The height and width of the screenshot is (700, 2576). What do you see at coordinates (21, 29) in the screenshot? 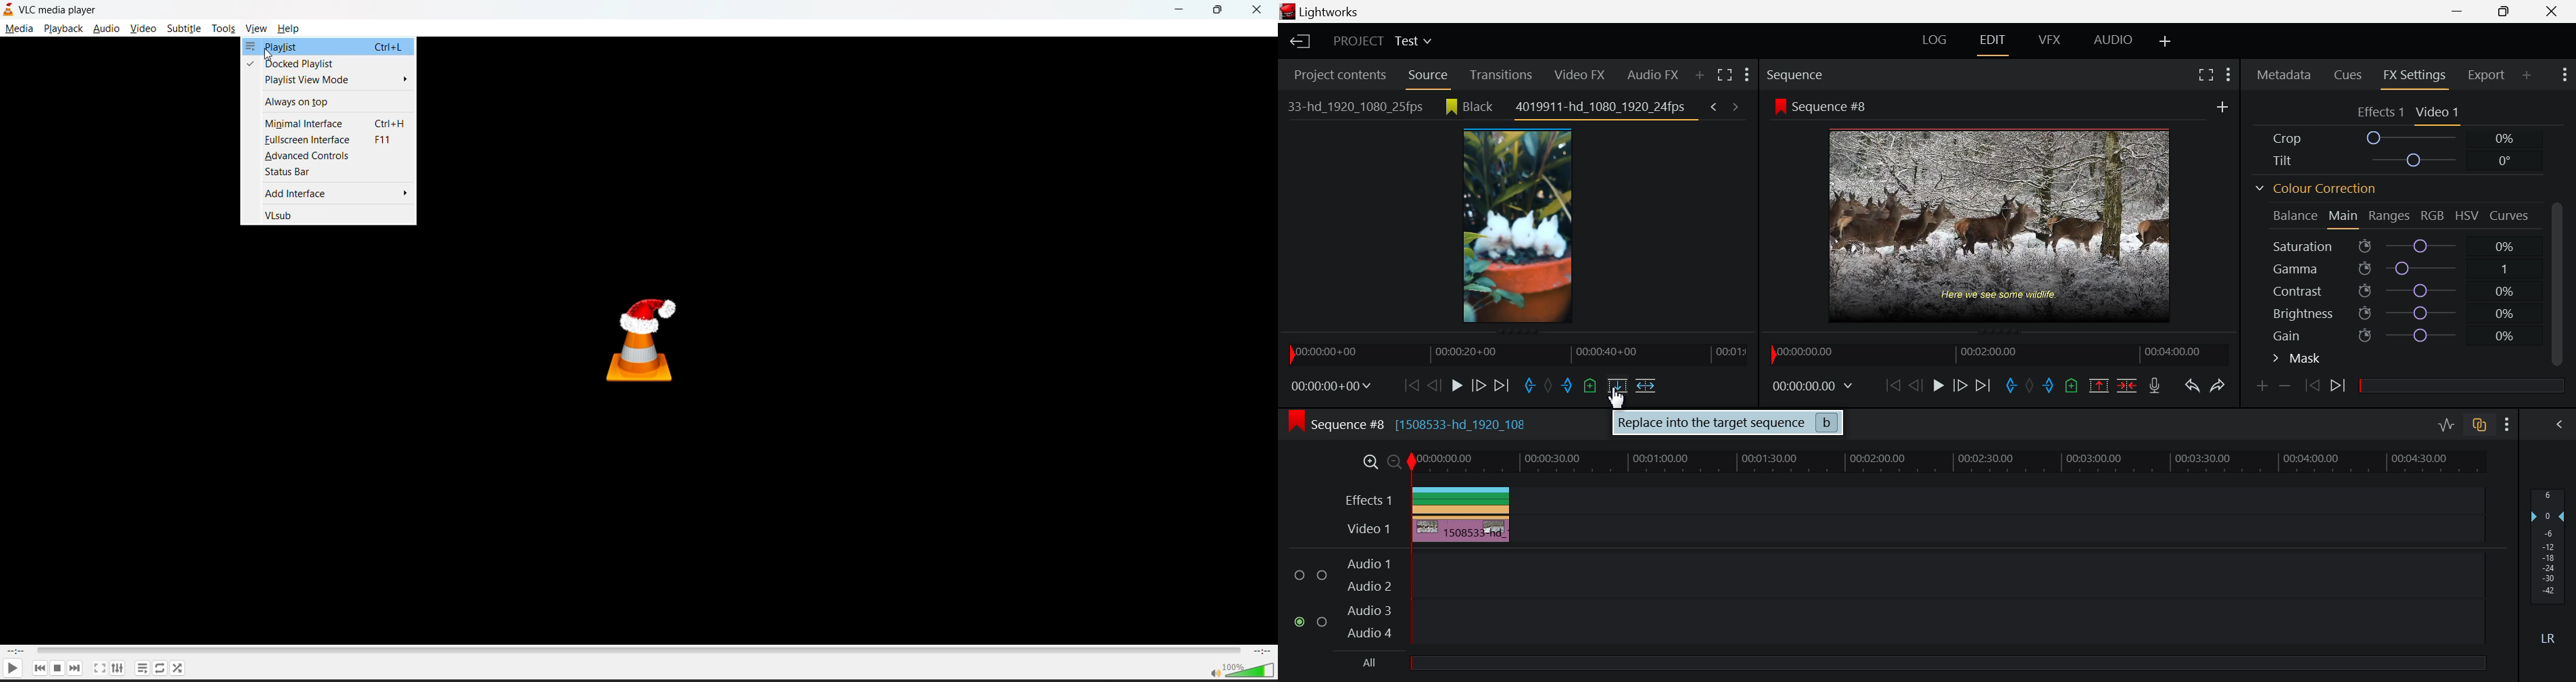
I see `media` at bounding box center [21, 29].